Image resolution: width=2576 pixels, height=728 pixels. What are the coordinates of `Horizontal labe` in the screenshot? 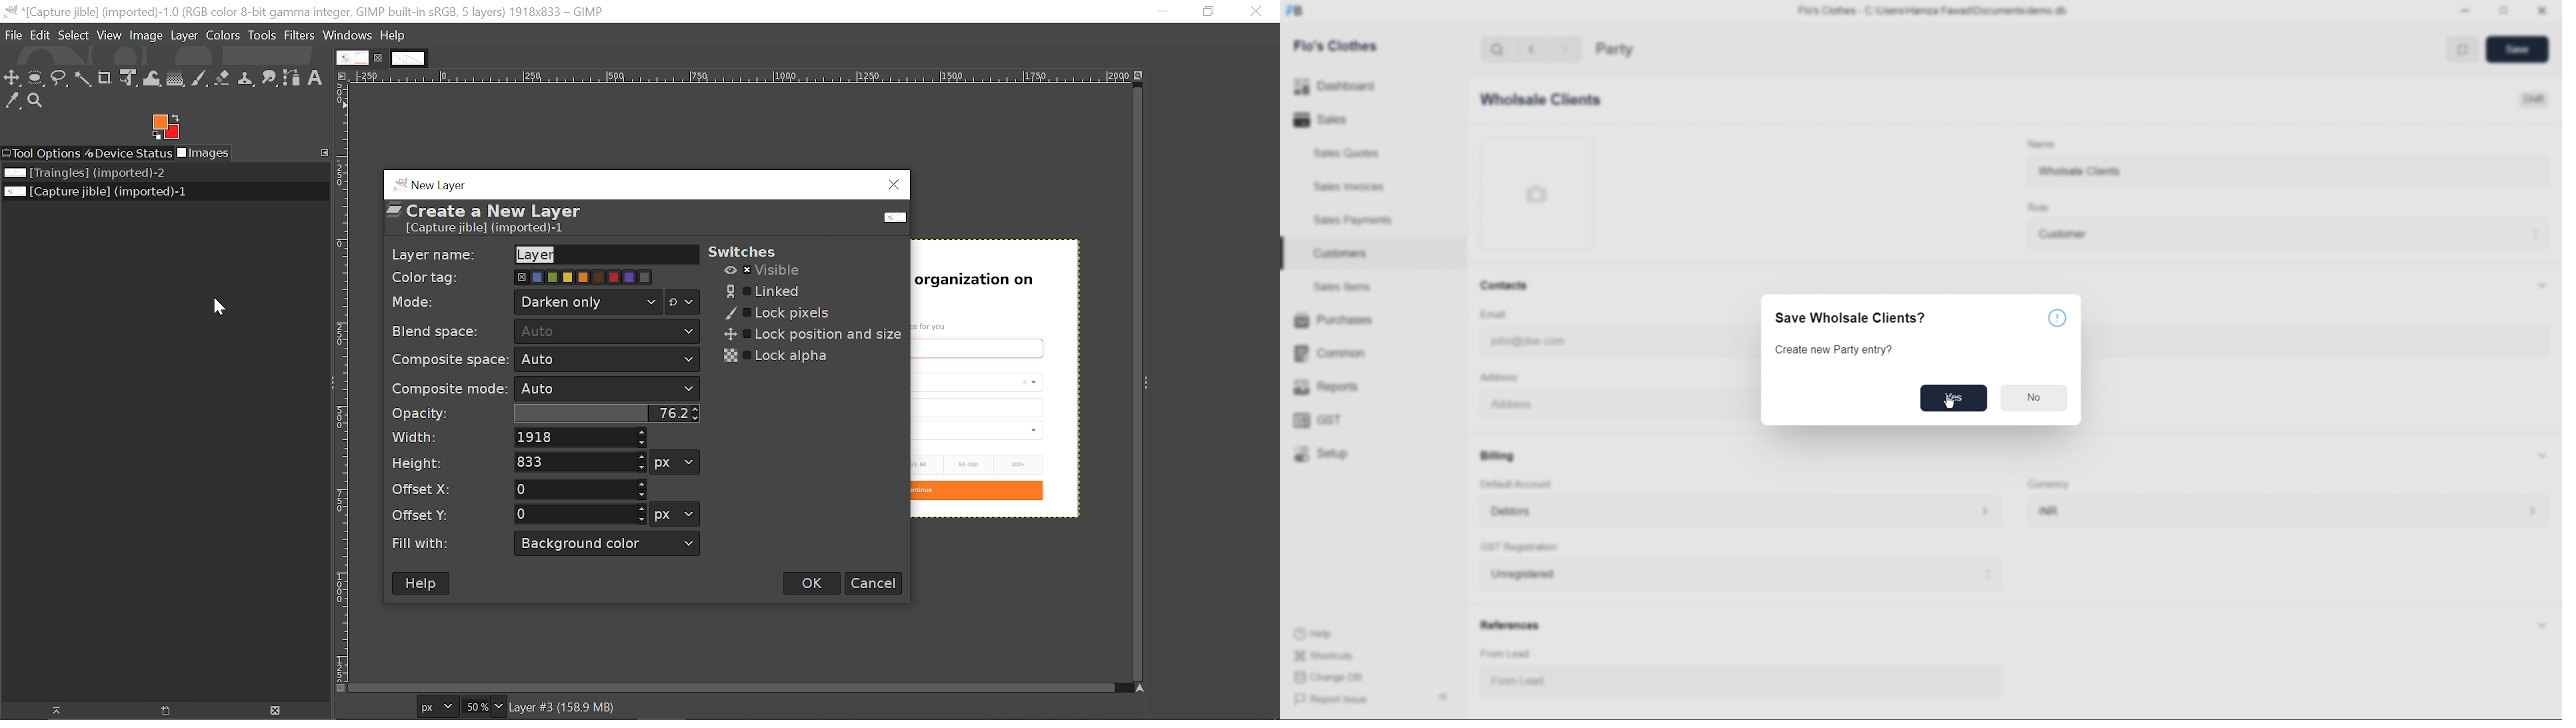 It's located at (739, 76).